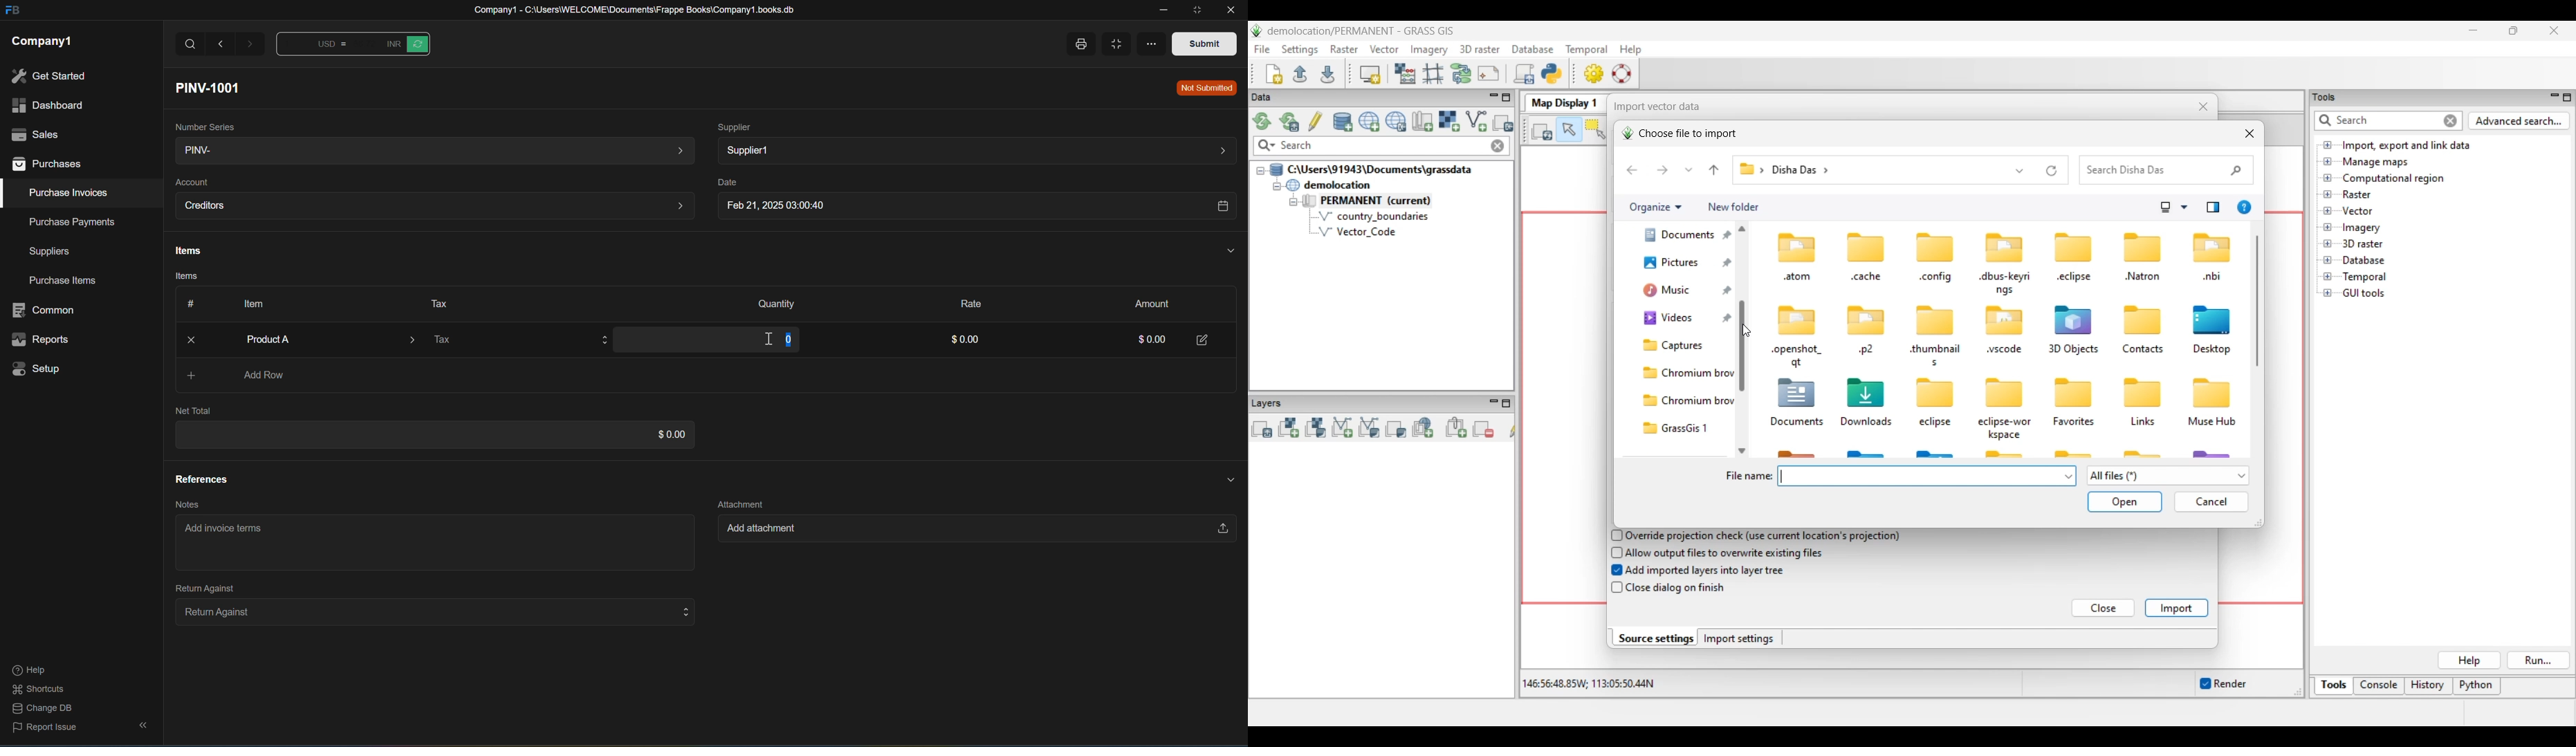 Image resolution: width=2576 pixels, height=756 pixels. I want to click on Forward, so click(252, 46).